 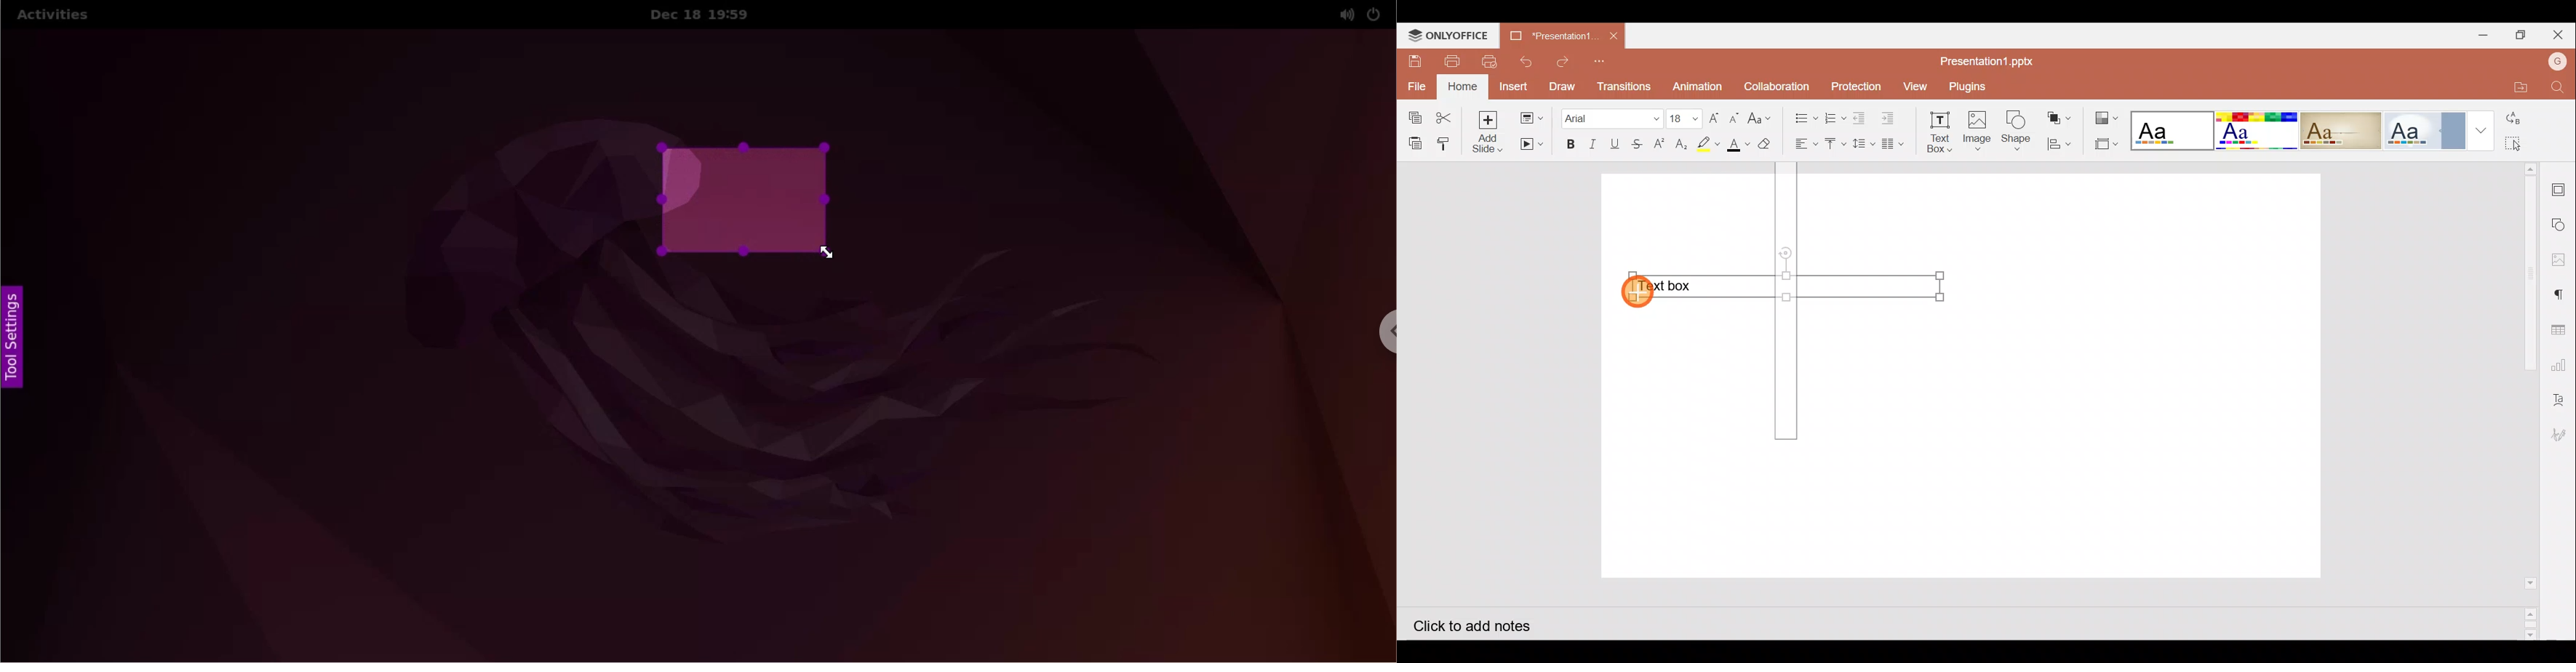 What do you see at coordinates (2253, 130) in the screenshot?
I see `Basic` at bounding box center [2253, 130].